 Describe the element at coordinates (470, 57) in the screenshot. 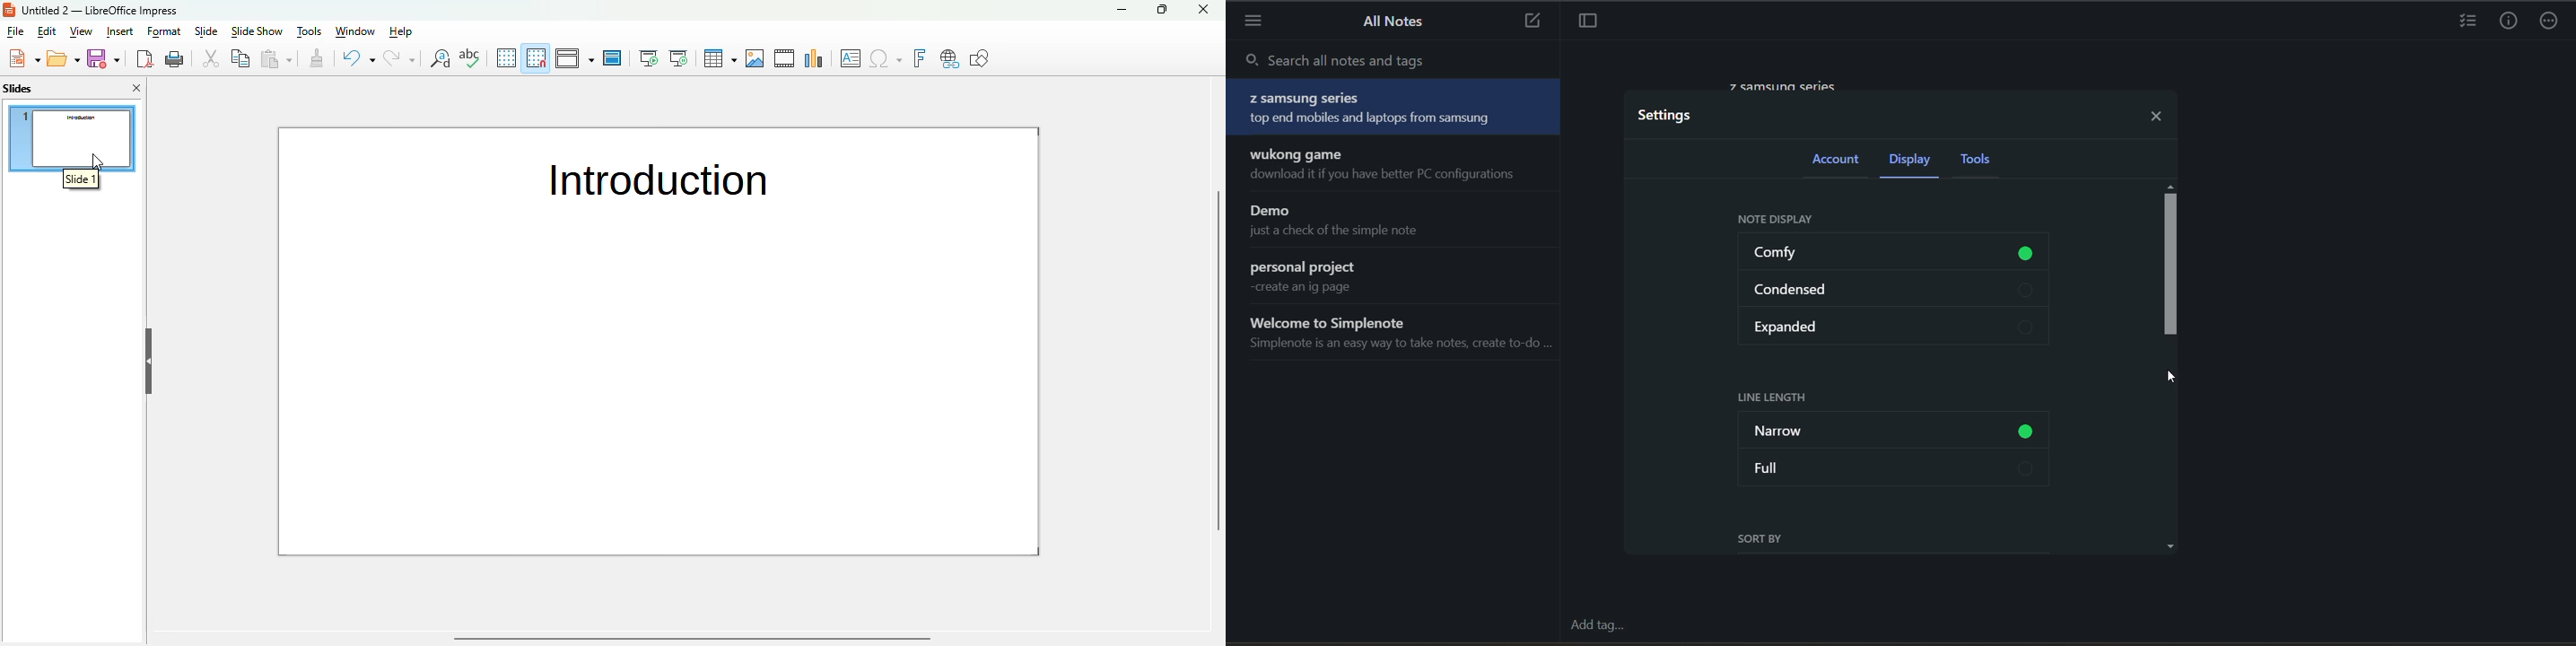

I see `spelling` at that location.